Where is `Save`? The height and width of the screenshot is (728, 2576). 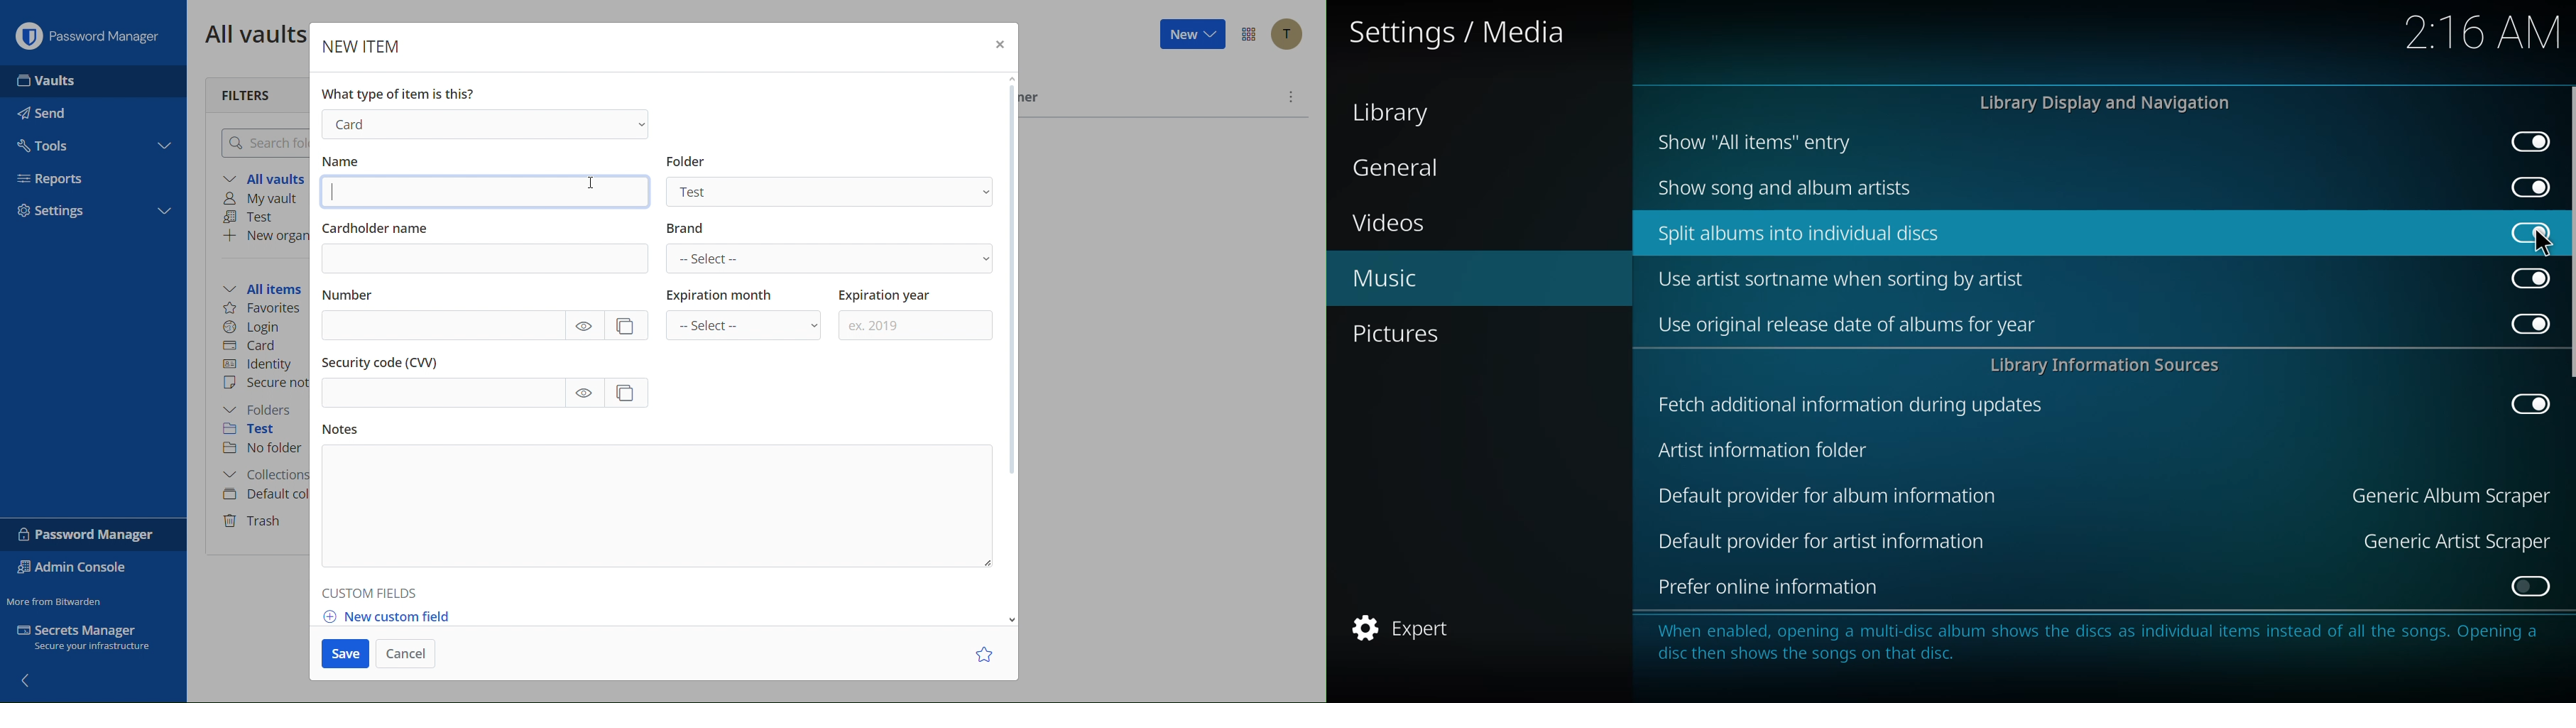
Save is located at coordinates (340, 654).